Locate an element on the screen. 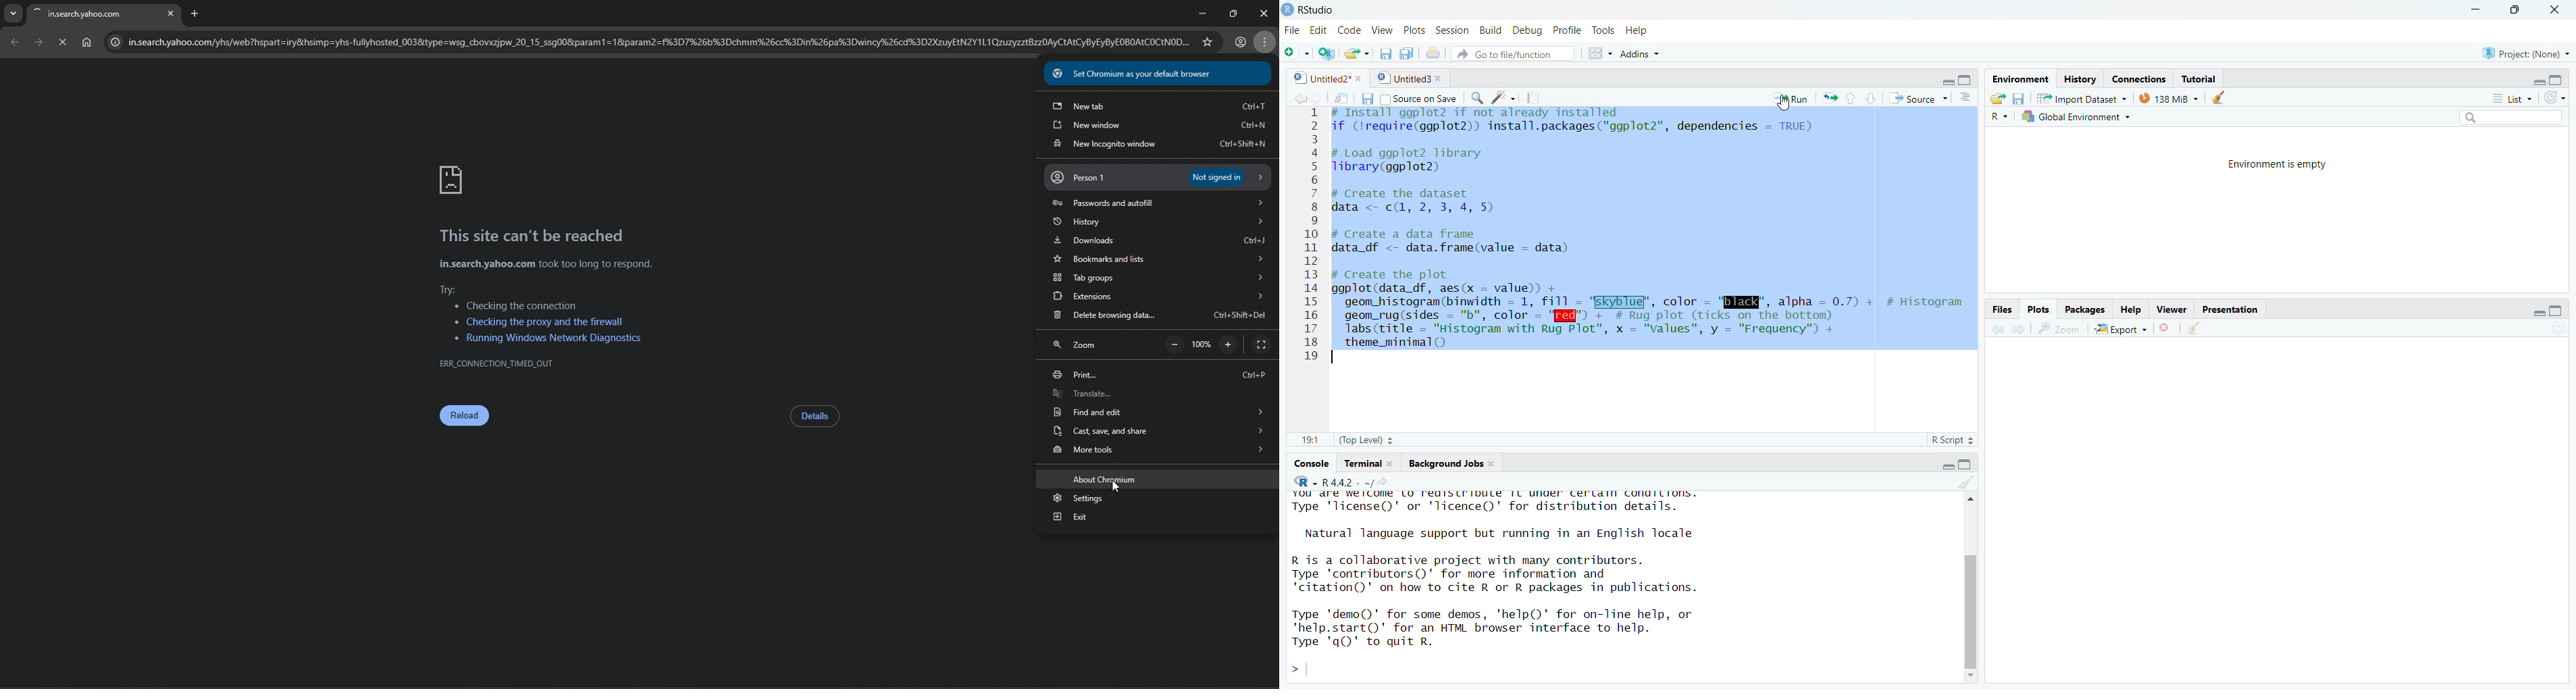 This screenshot has height=700, width=2576. 11:11 is located at coordinates (1302, 438).